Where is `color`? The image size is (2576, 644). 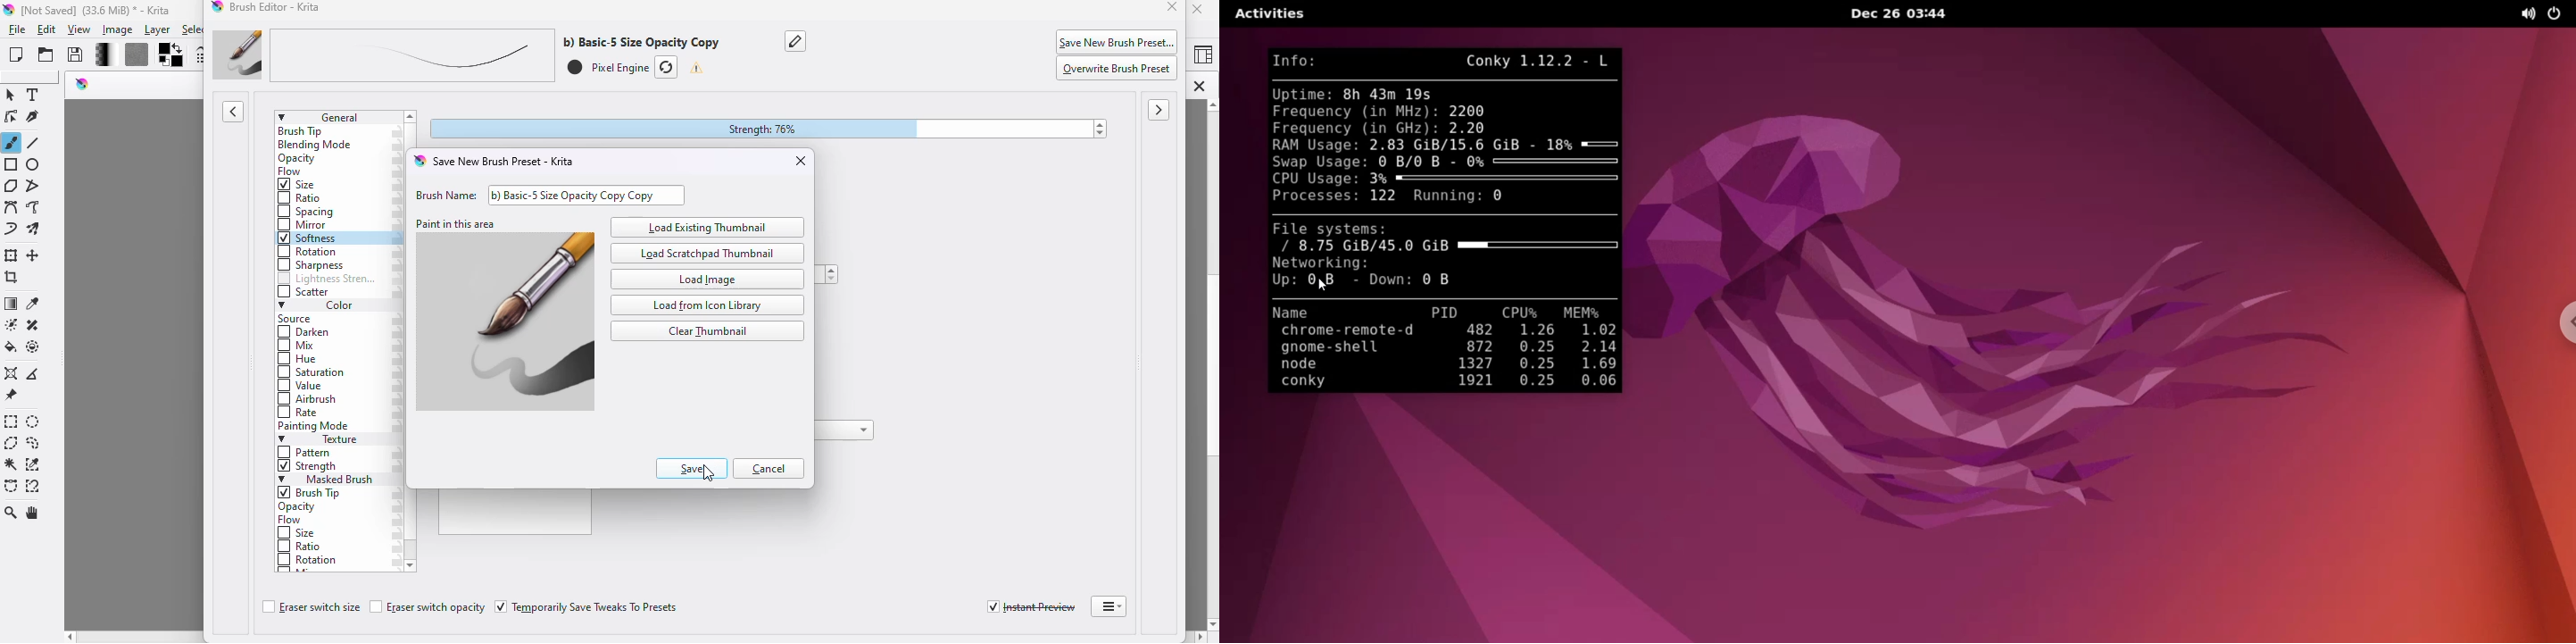 color is located at coordinates (317, 306).